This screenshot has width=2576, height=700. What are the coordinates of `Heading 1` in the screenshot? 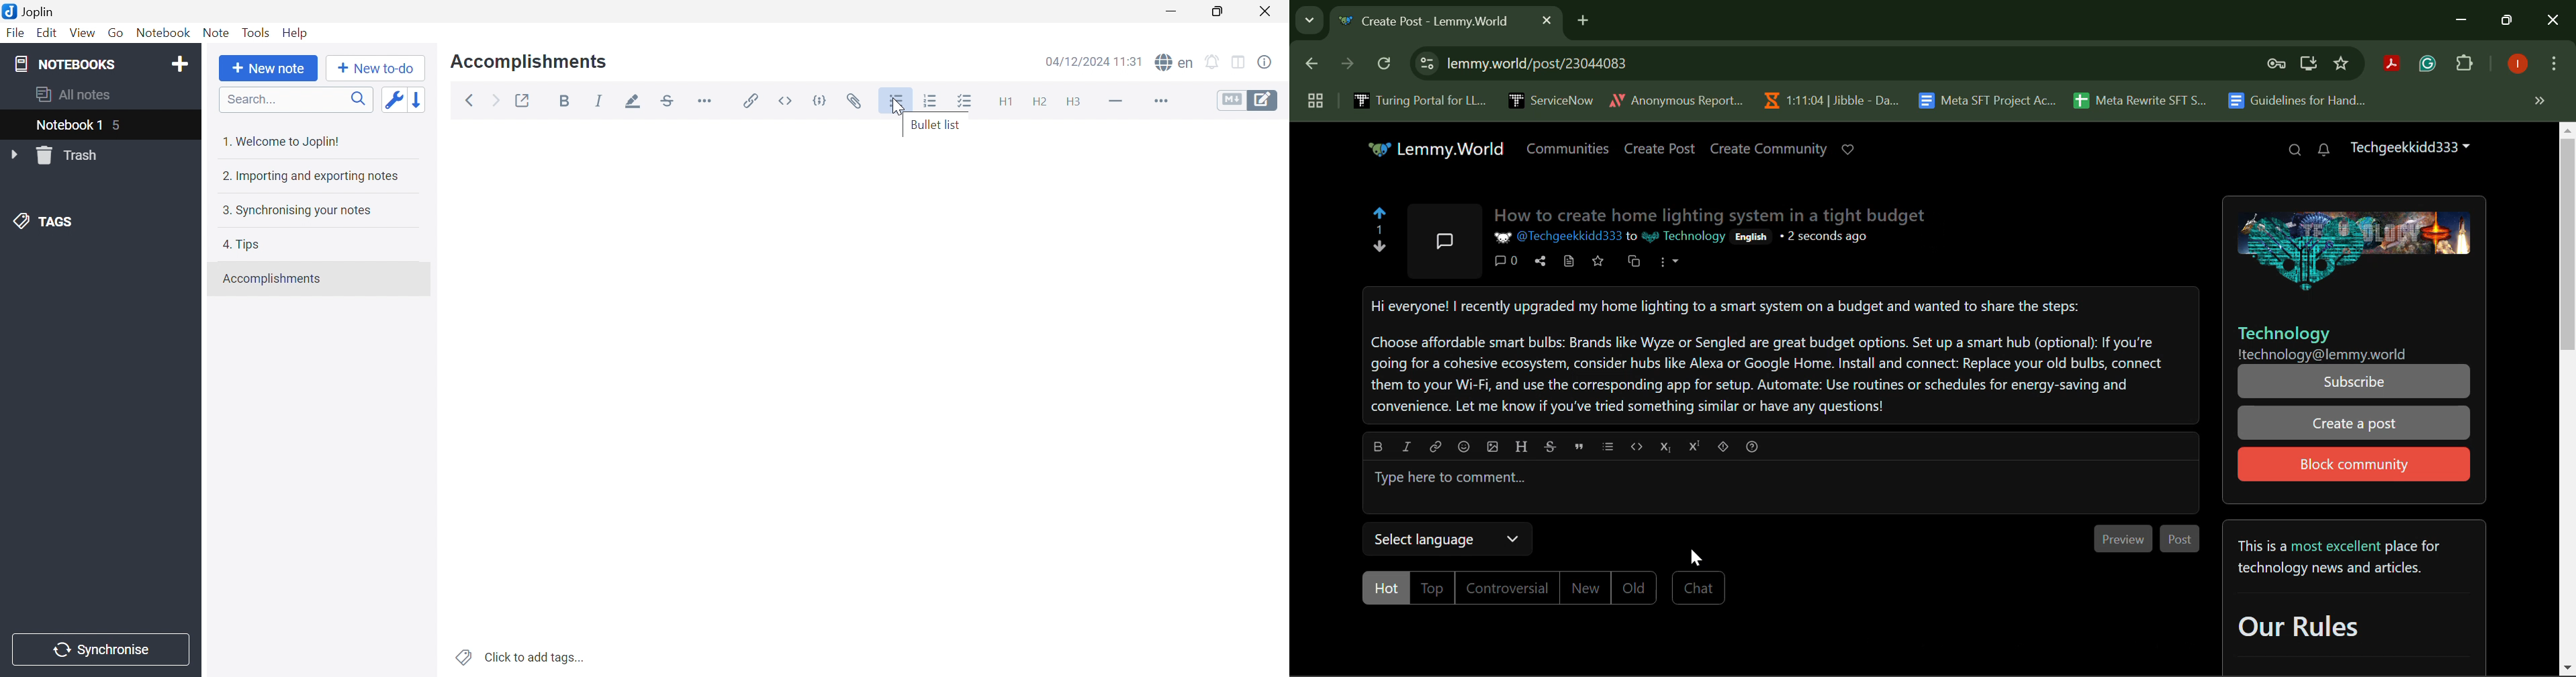 It's located at (1007, 102).